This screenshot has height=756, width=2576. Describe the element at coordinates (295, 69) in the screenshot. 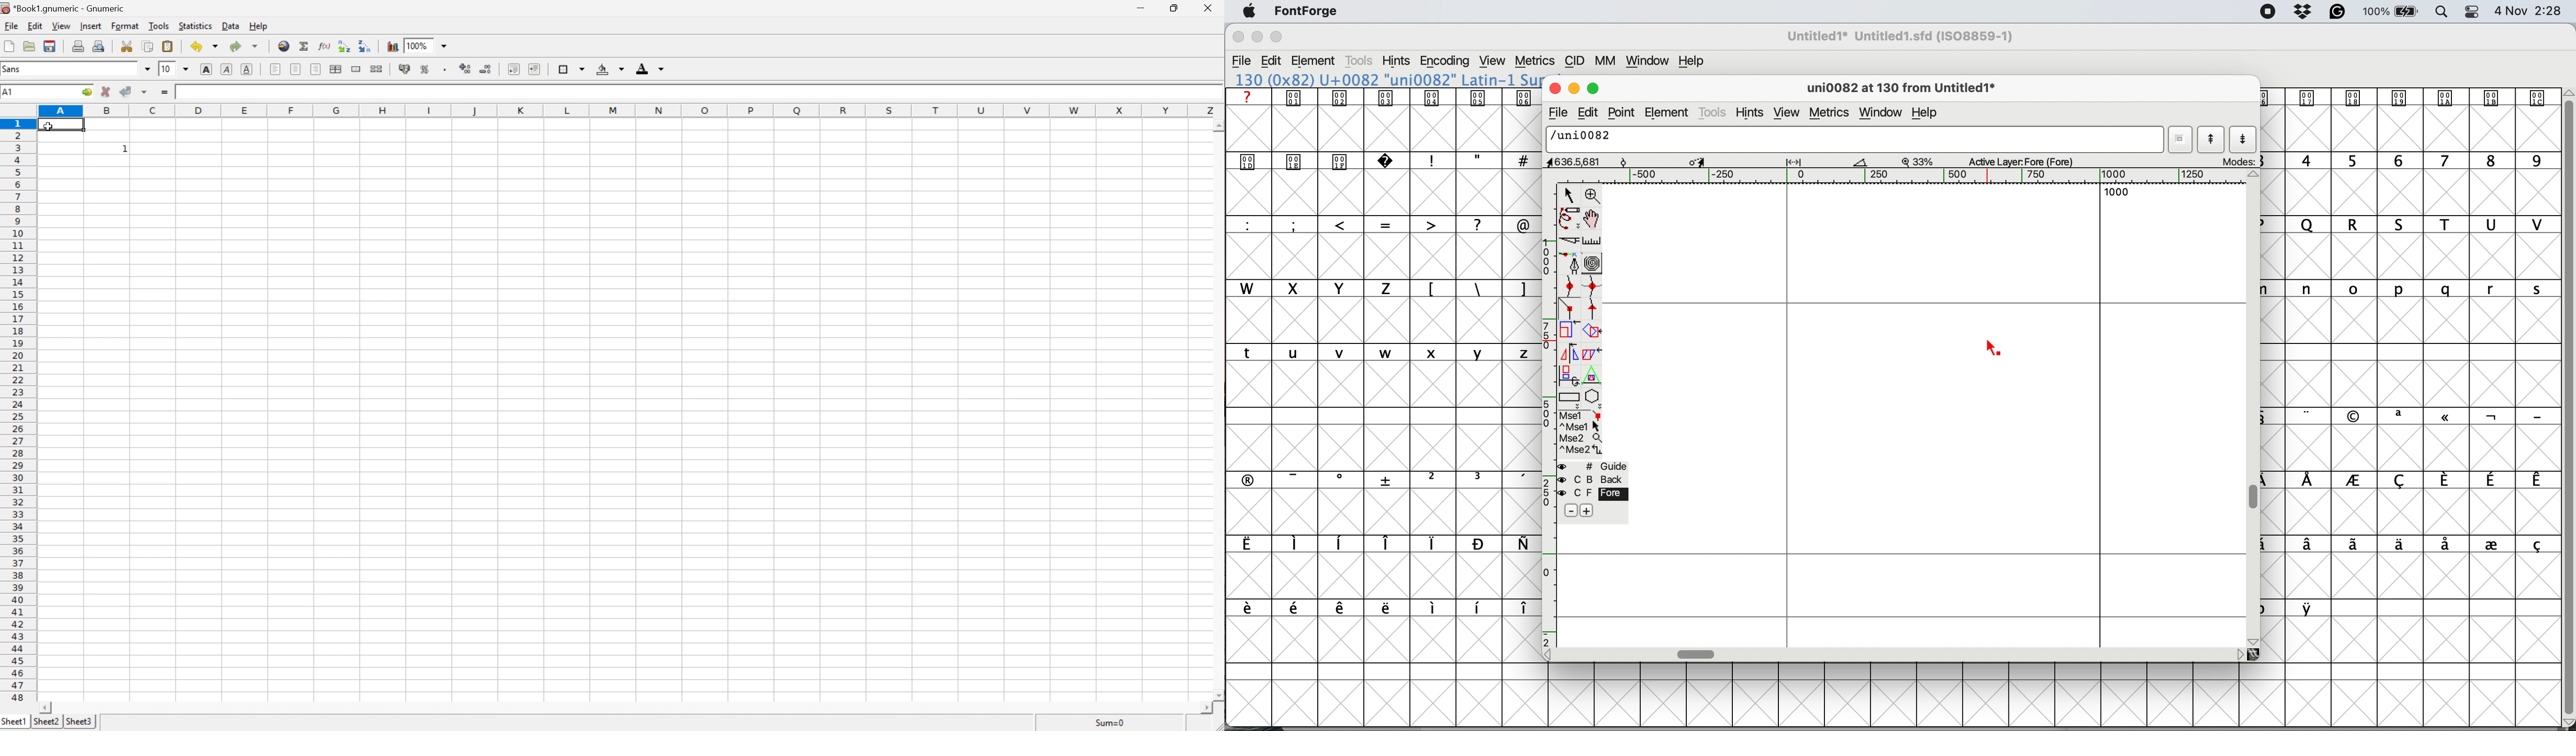

I see `Center horizontally` at that location.